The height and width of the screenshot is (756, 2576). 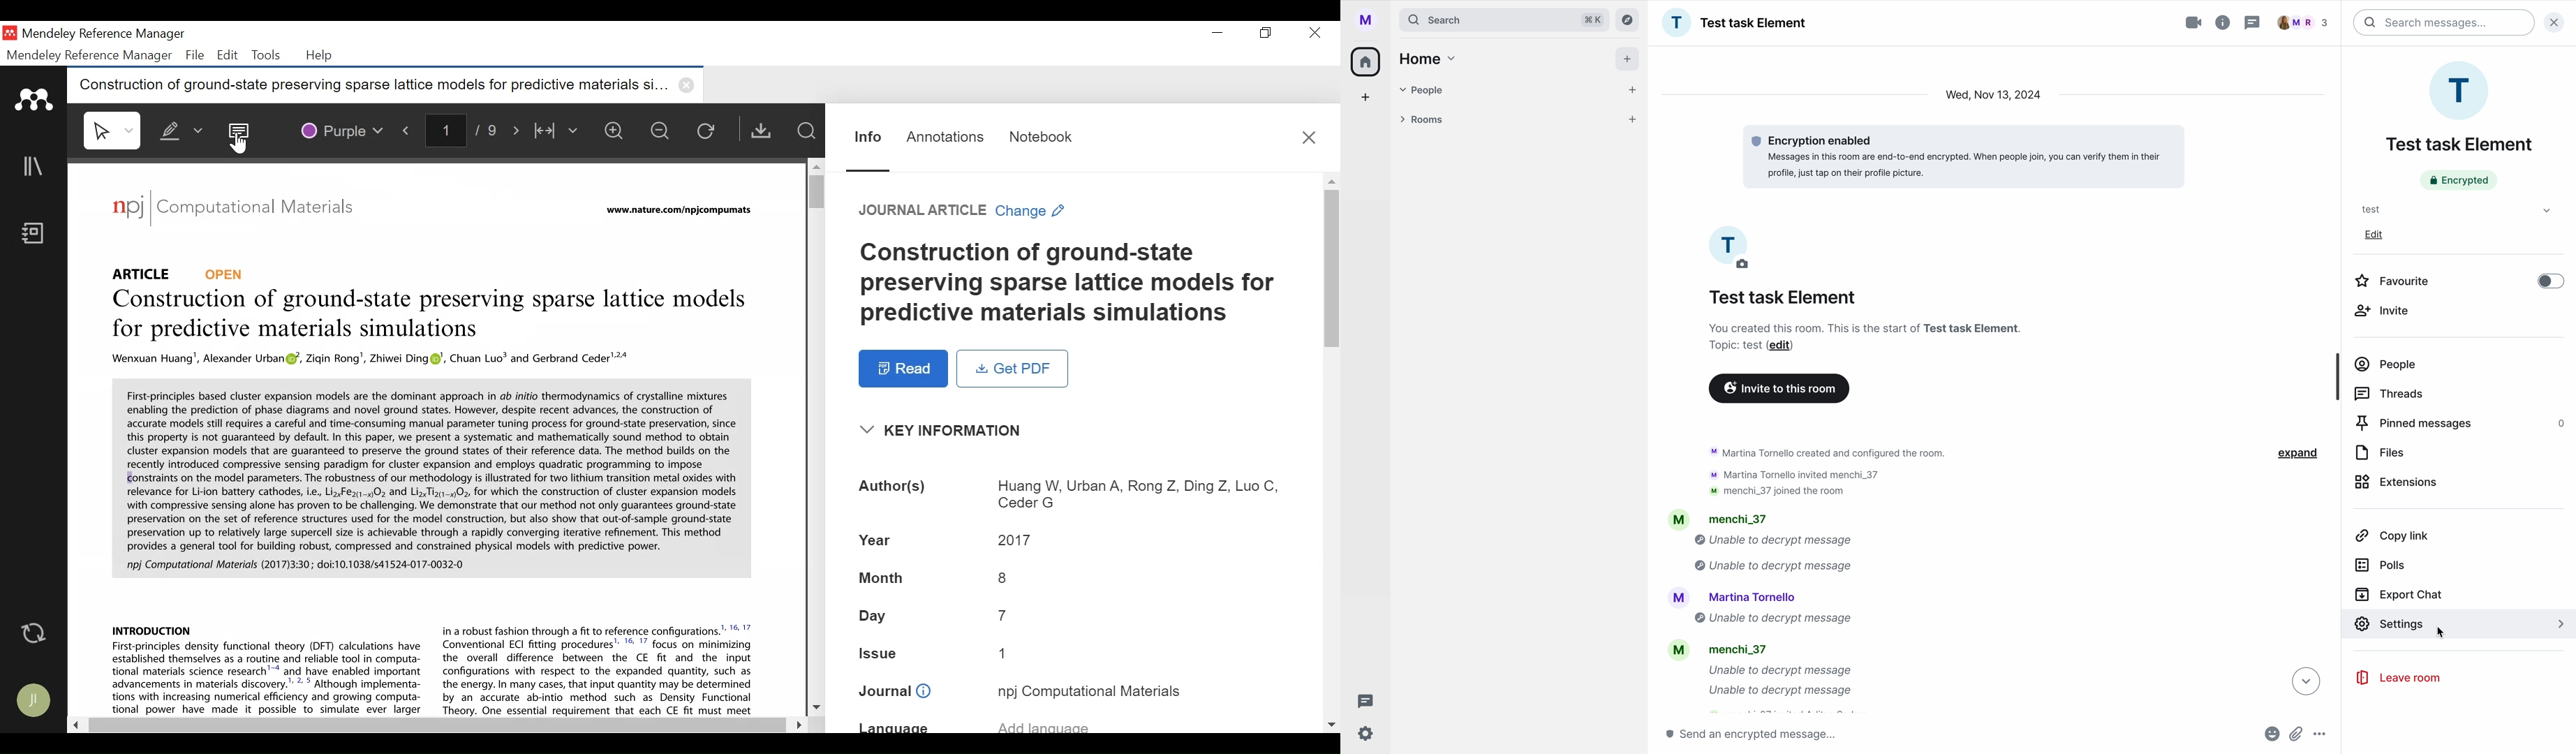 What do you see at coordinates (1074, 494) in the screenshot?
I see `Authors` at bounding box center [1074, 494].